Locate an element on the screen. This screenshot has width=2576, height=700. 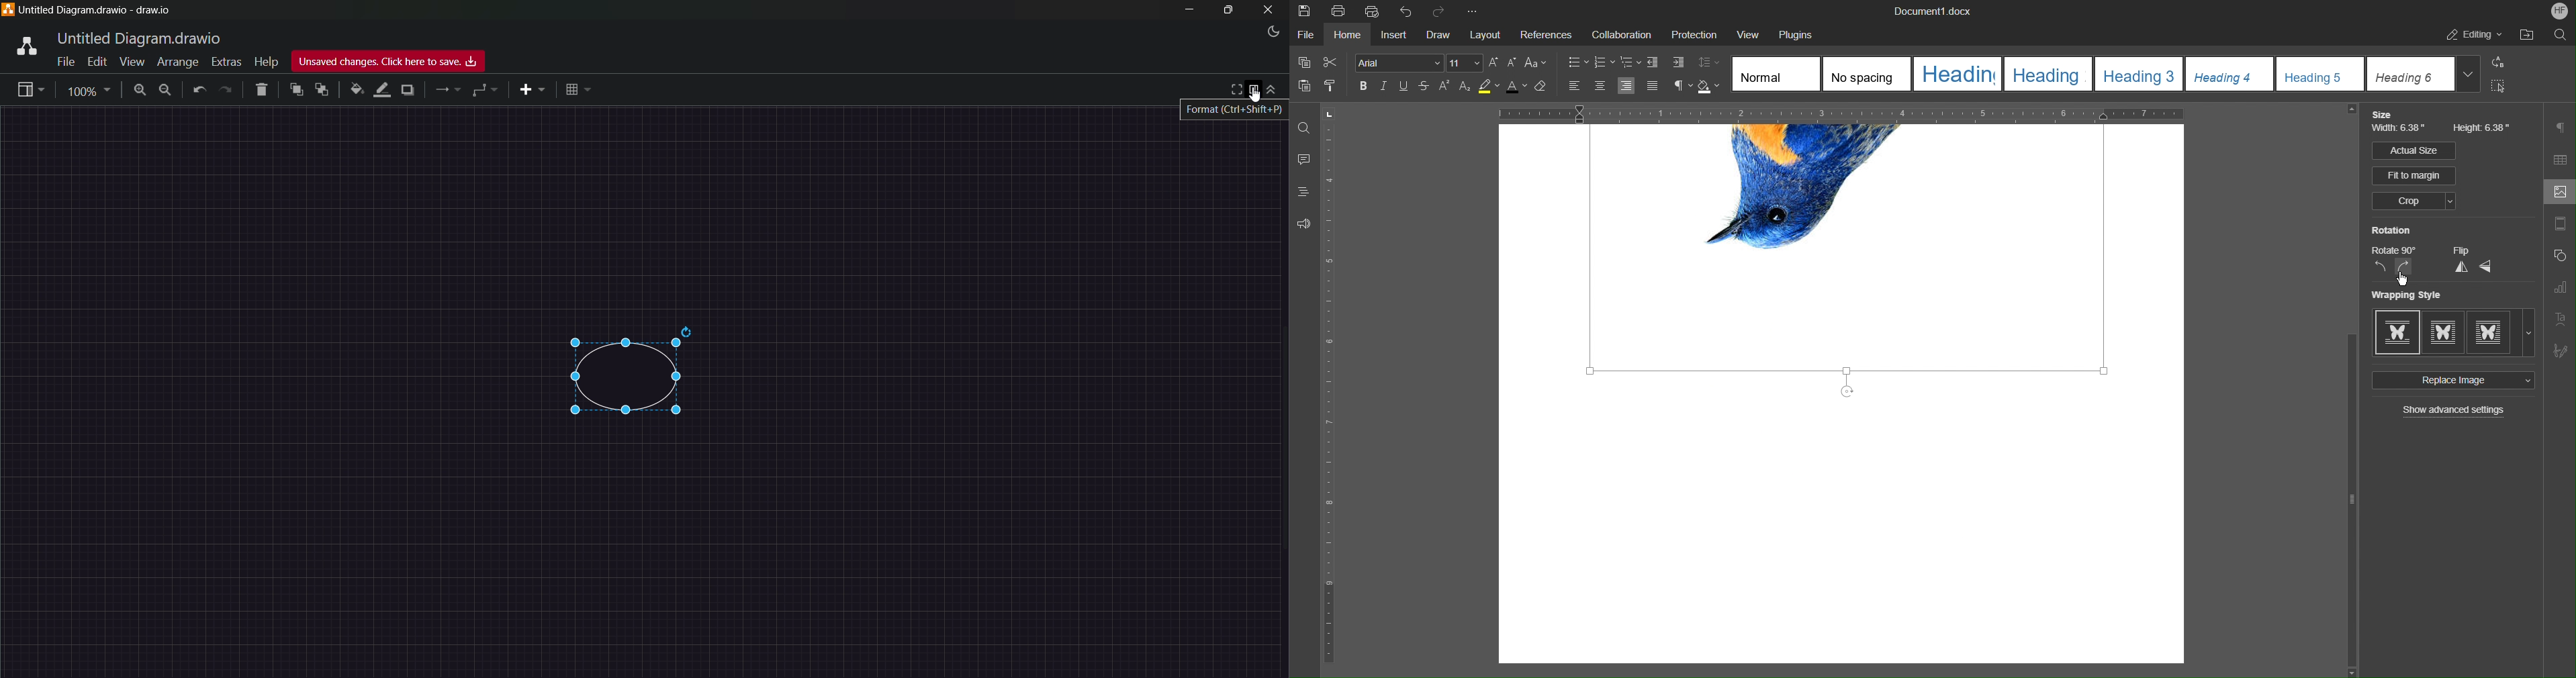
Justify is located at coordinates (1652, 85).